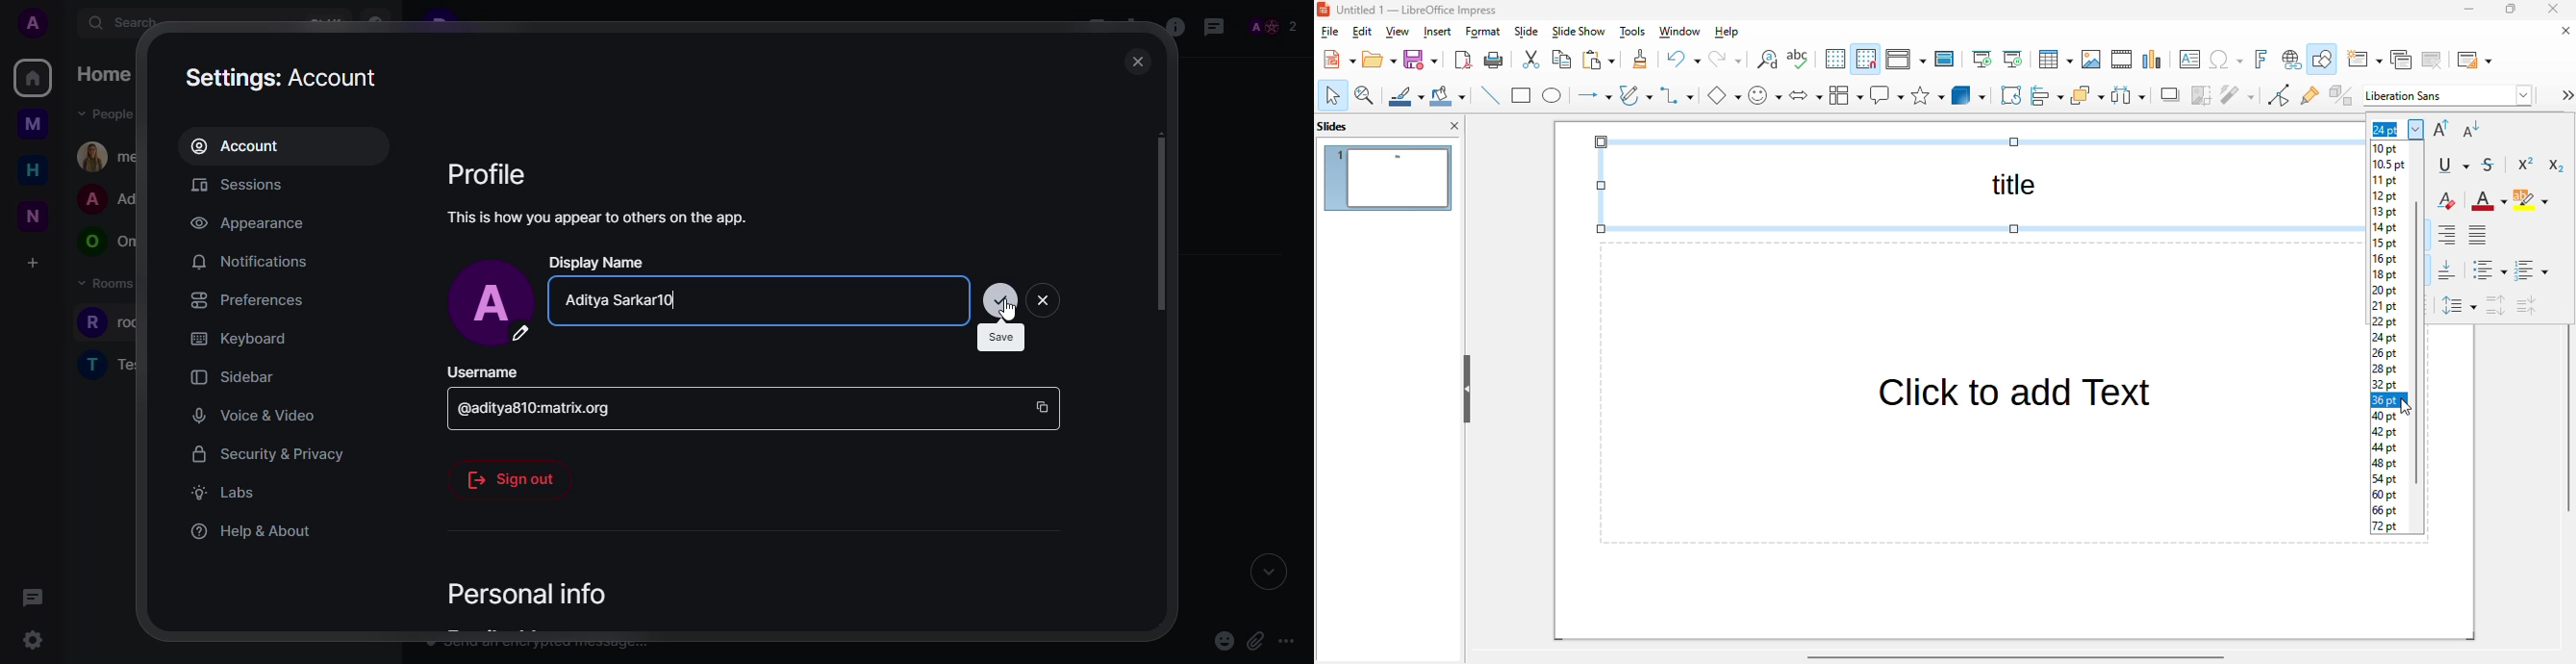  Describe the element at coordinates (2386, 149) in the screenshot. I see `10 pt` at that location.